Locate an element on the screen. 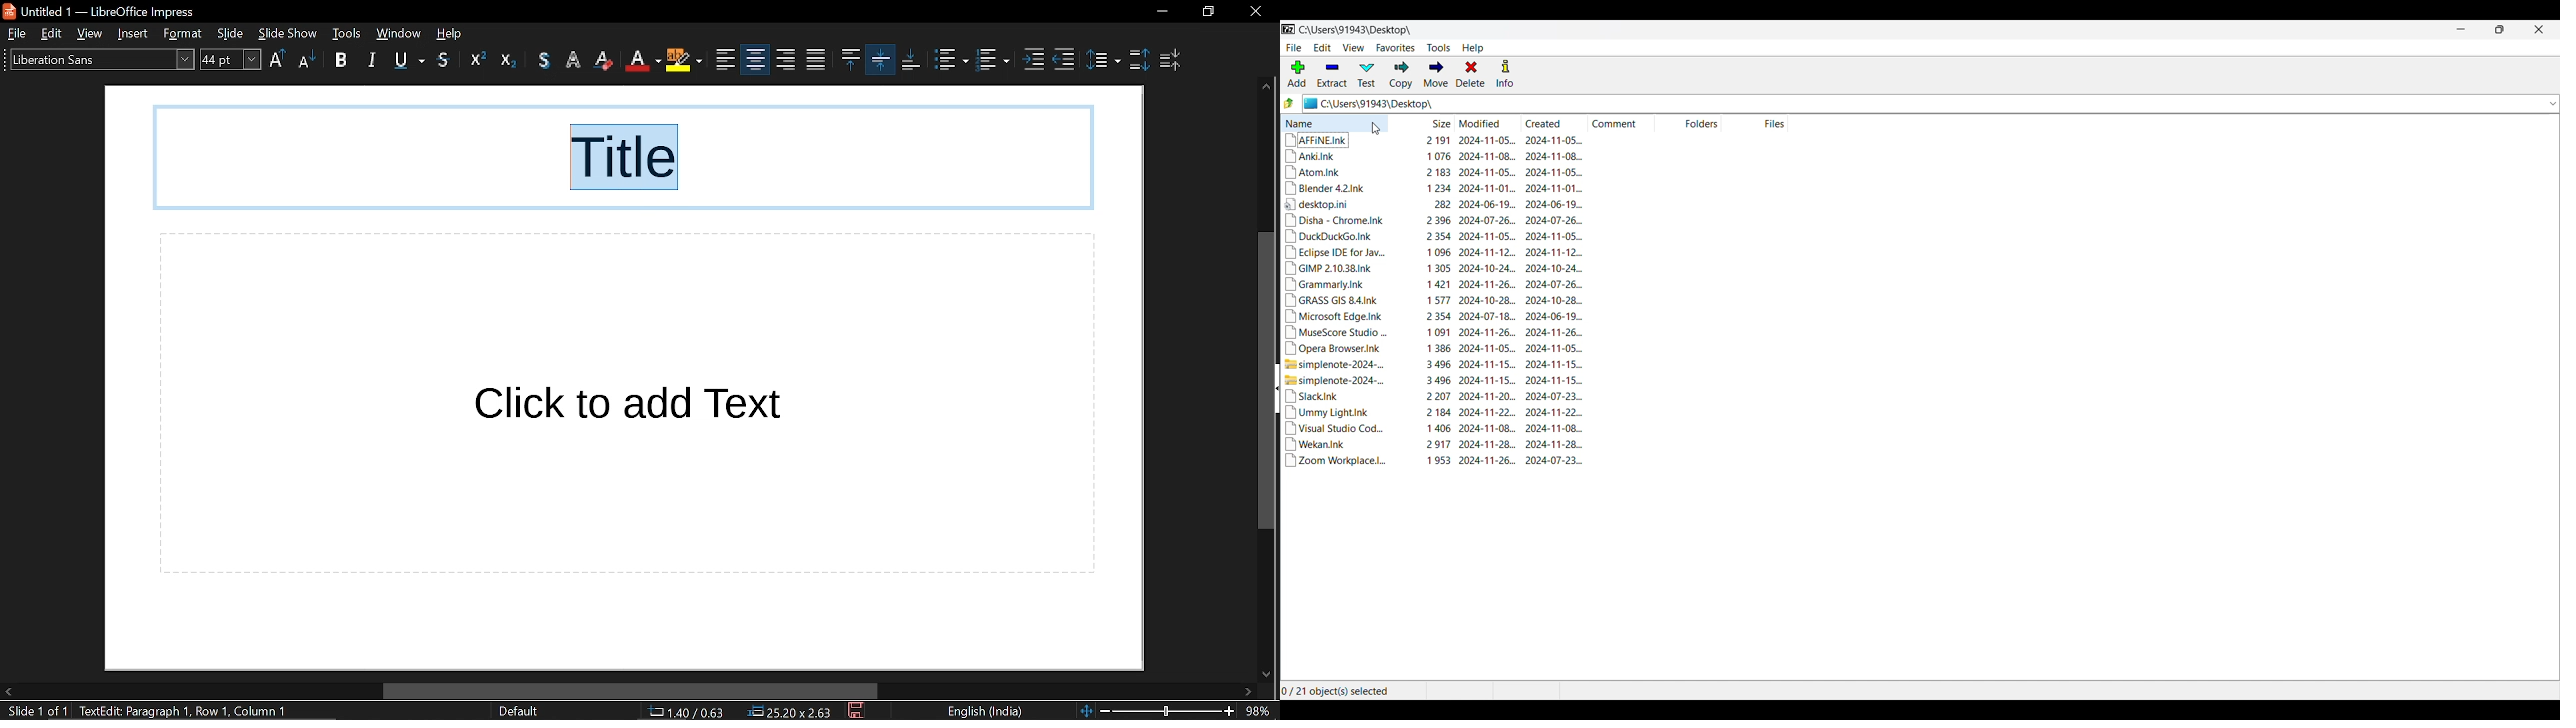  align bottom is located at coordinates (911, 60).